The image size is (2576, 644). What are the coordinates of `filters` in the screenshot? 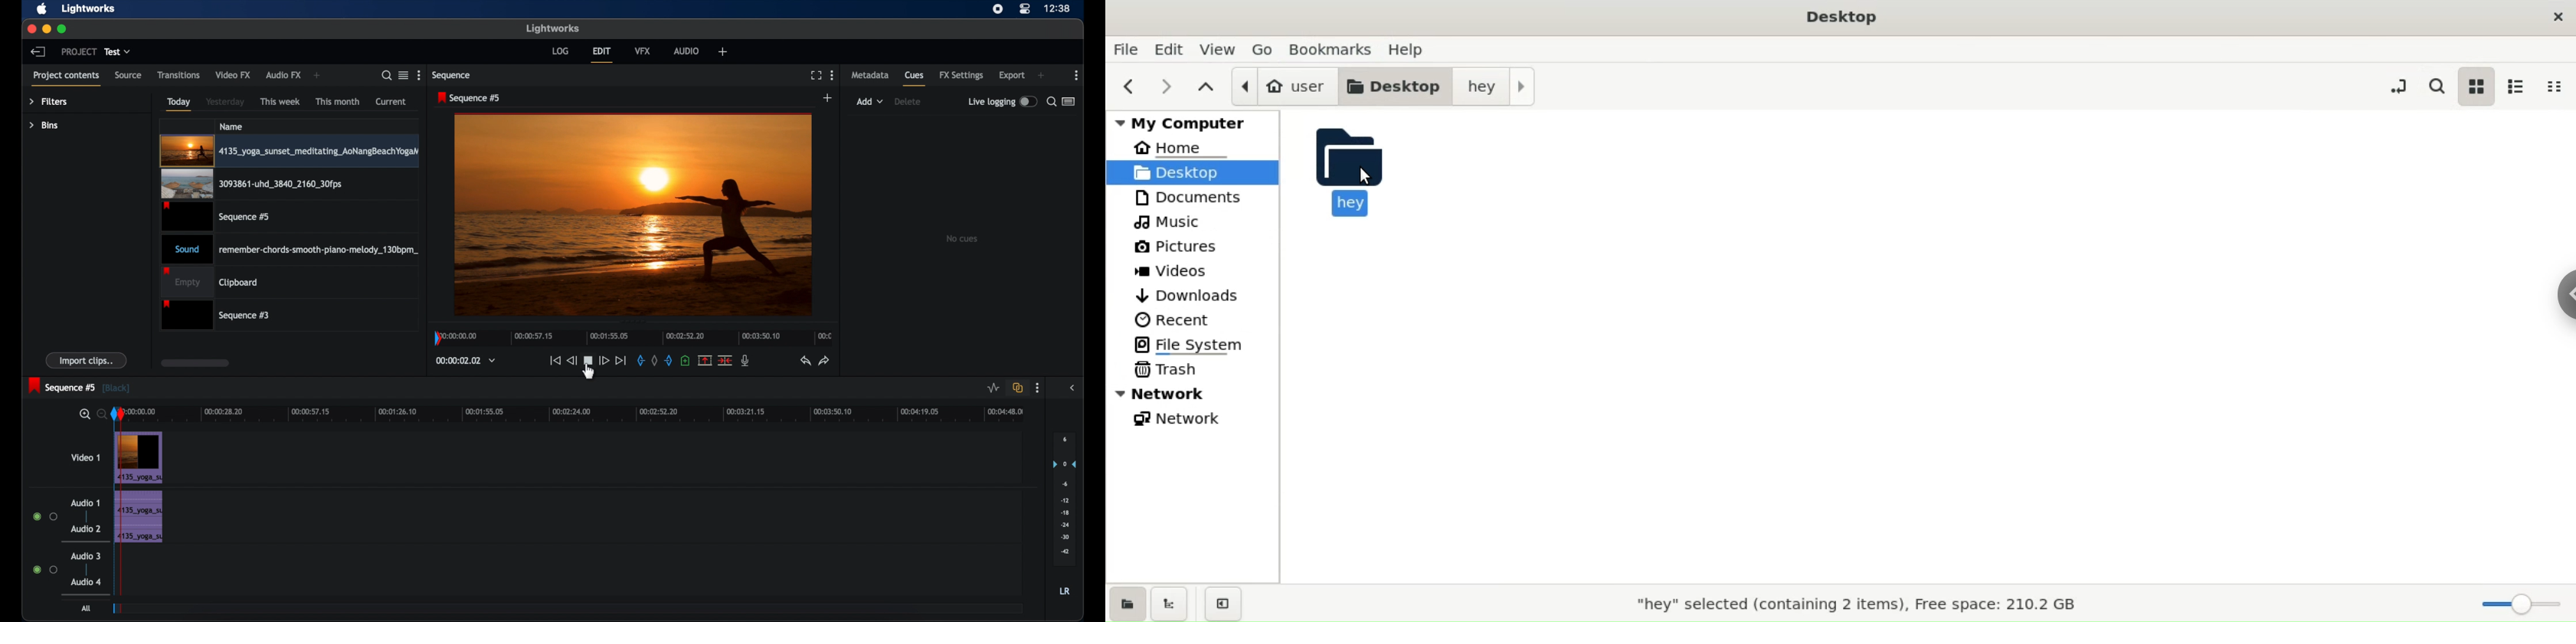 It's located at (48, 102).